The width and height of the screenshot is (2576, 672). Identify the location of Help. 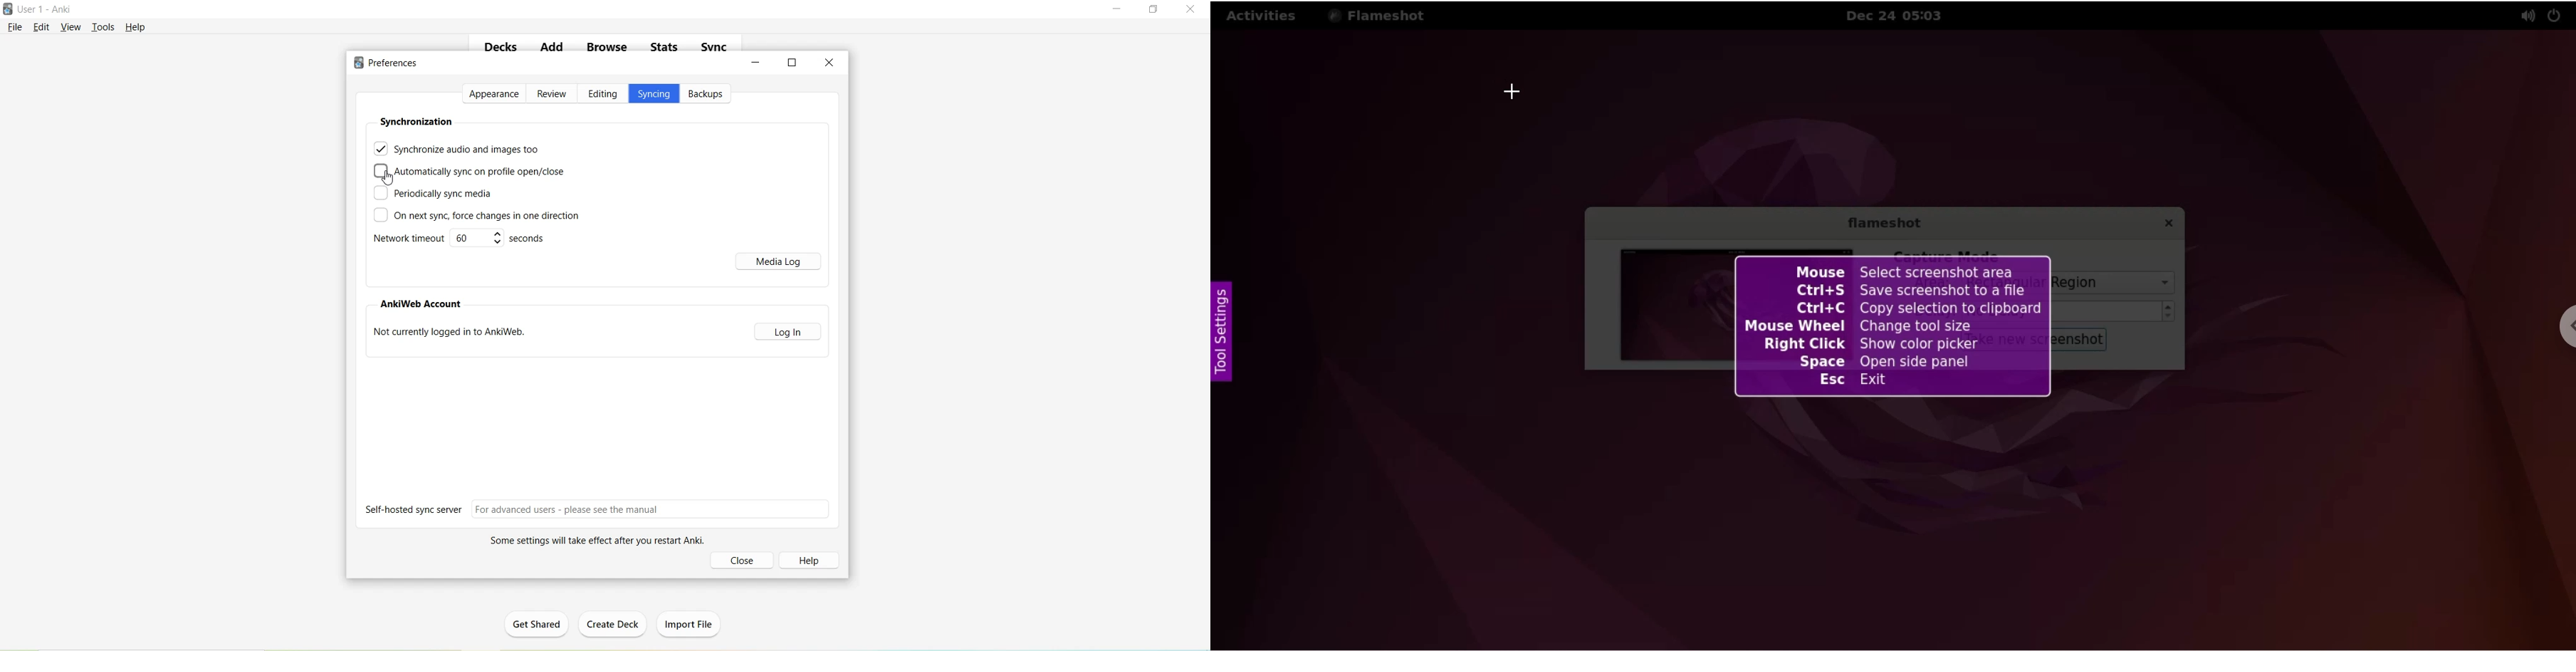
(136, 27).